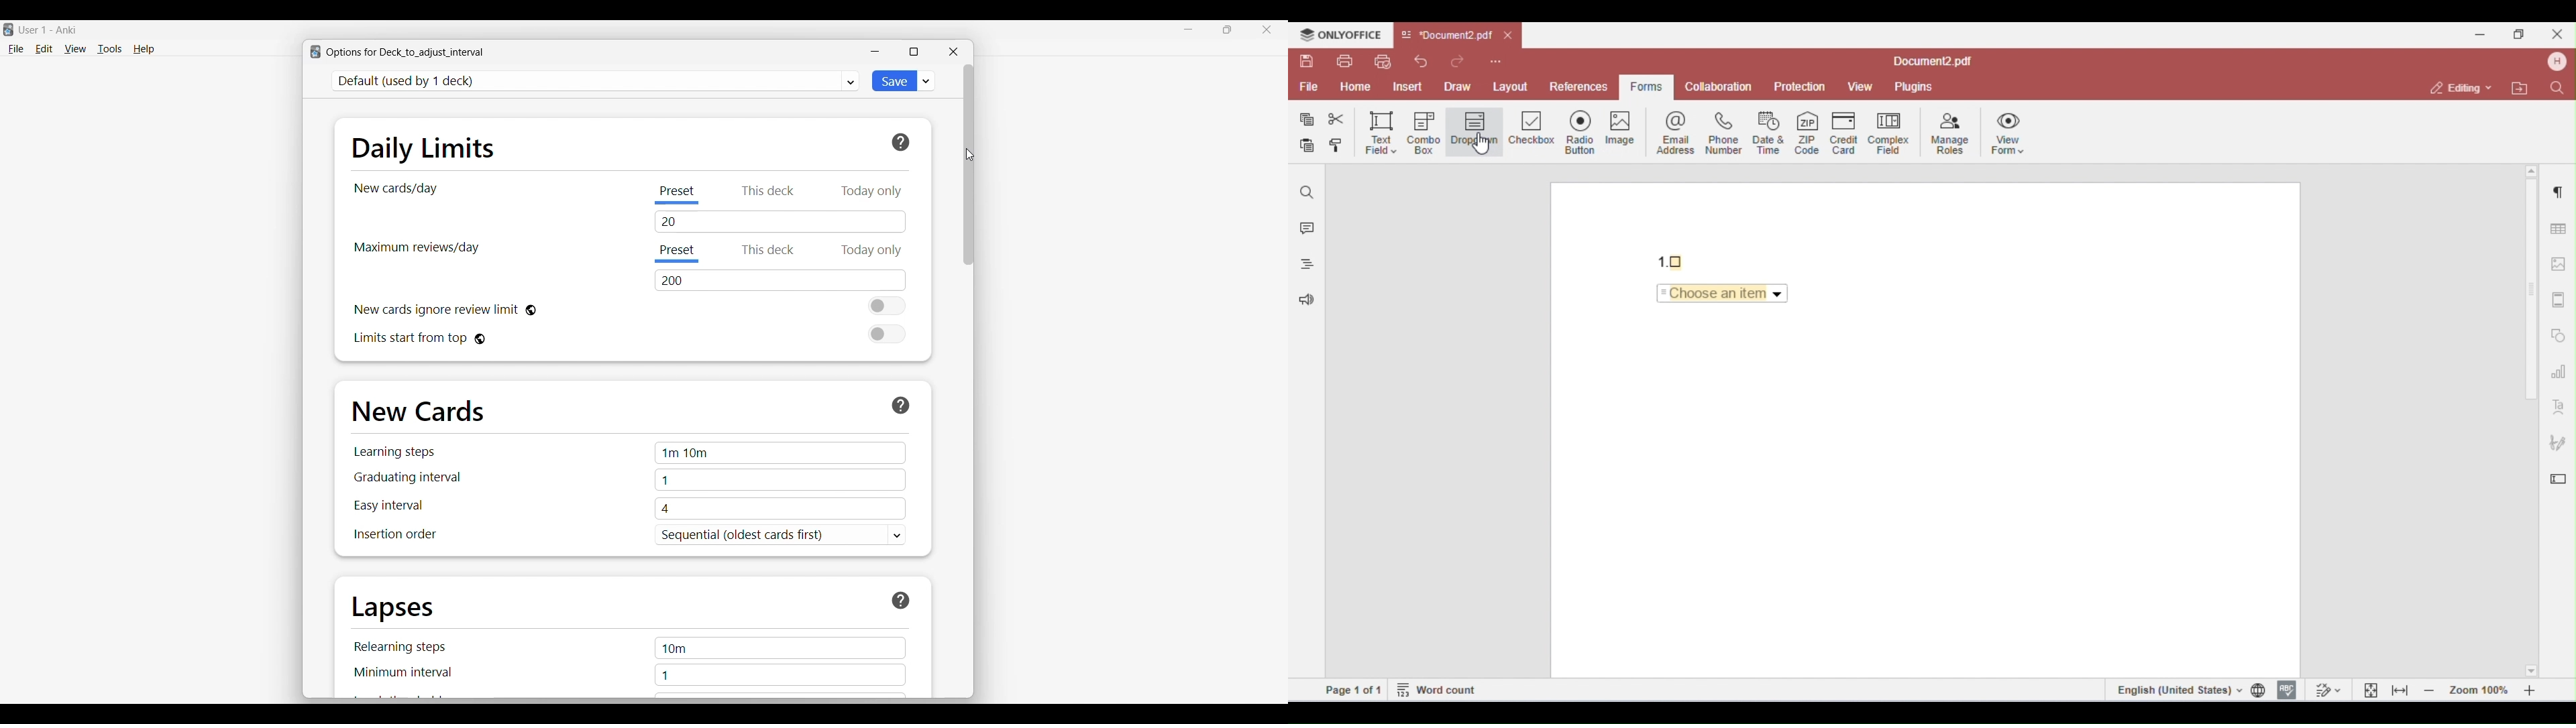  Describe the element at coordinates (1228, 29) in the screenshot. I see `Show interface in smaller tab` at that location.